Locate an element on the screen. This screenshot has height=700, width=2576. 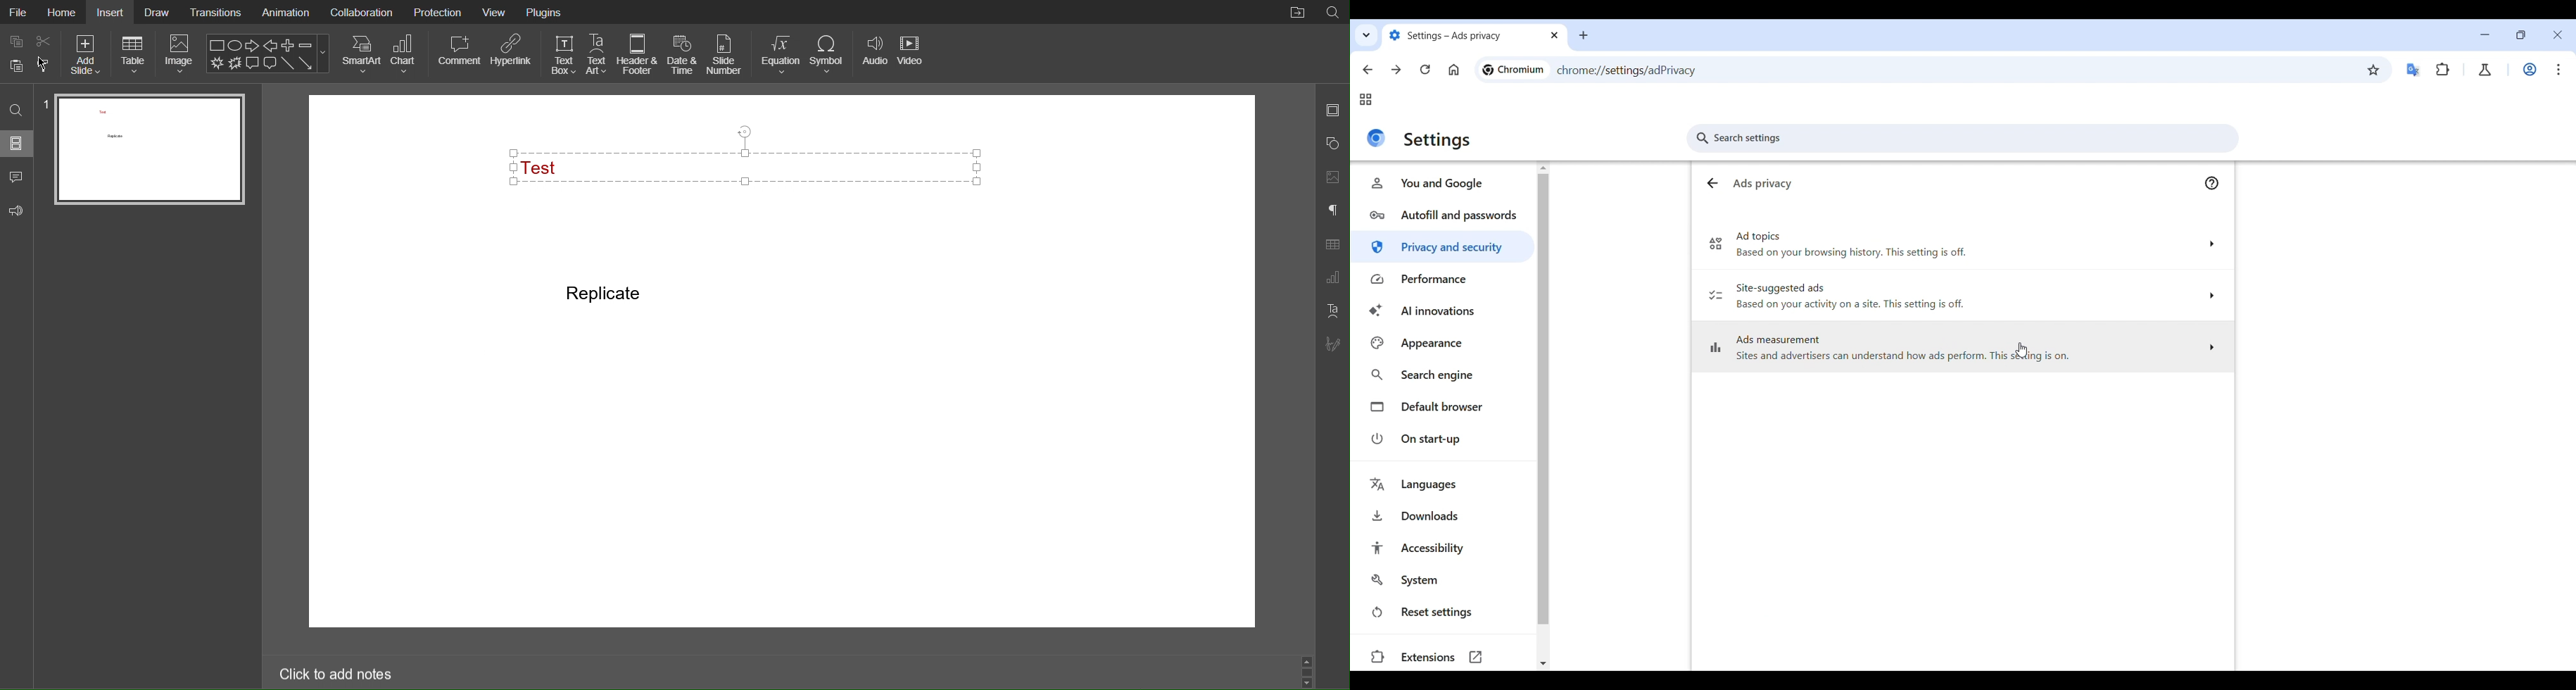
Slide Settings is located at coordinates (1333, 109).